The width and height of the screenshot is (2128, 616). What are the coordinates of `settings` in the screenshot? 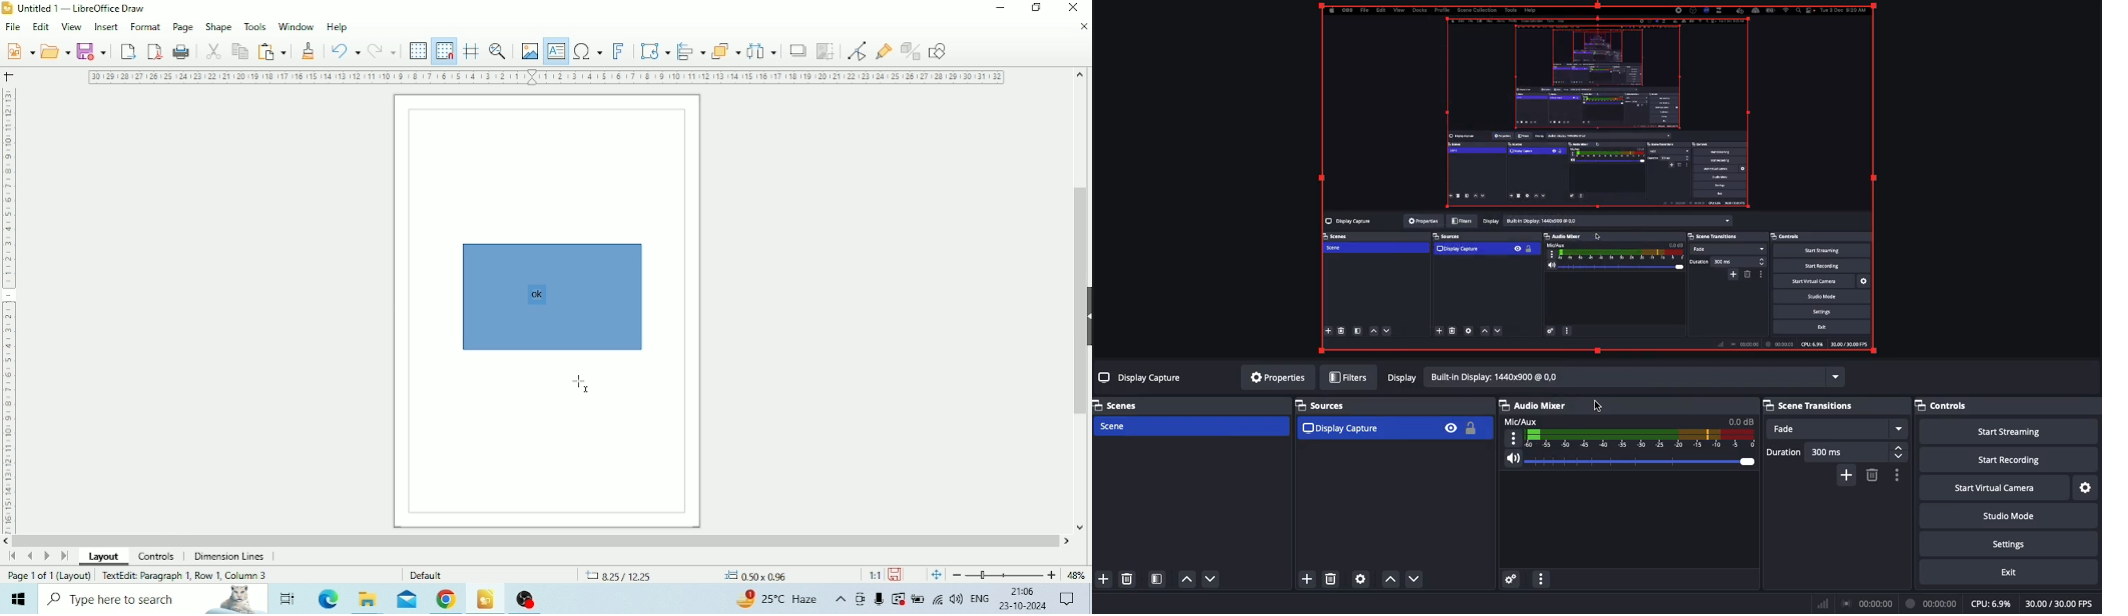 It's located at (1361, 578).